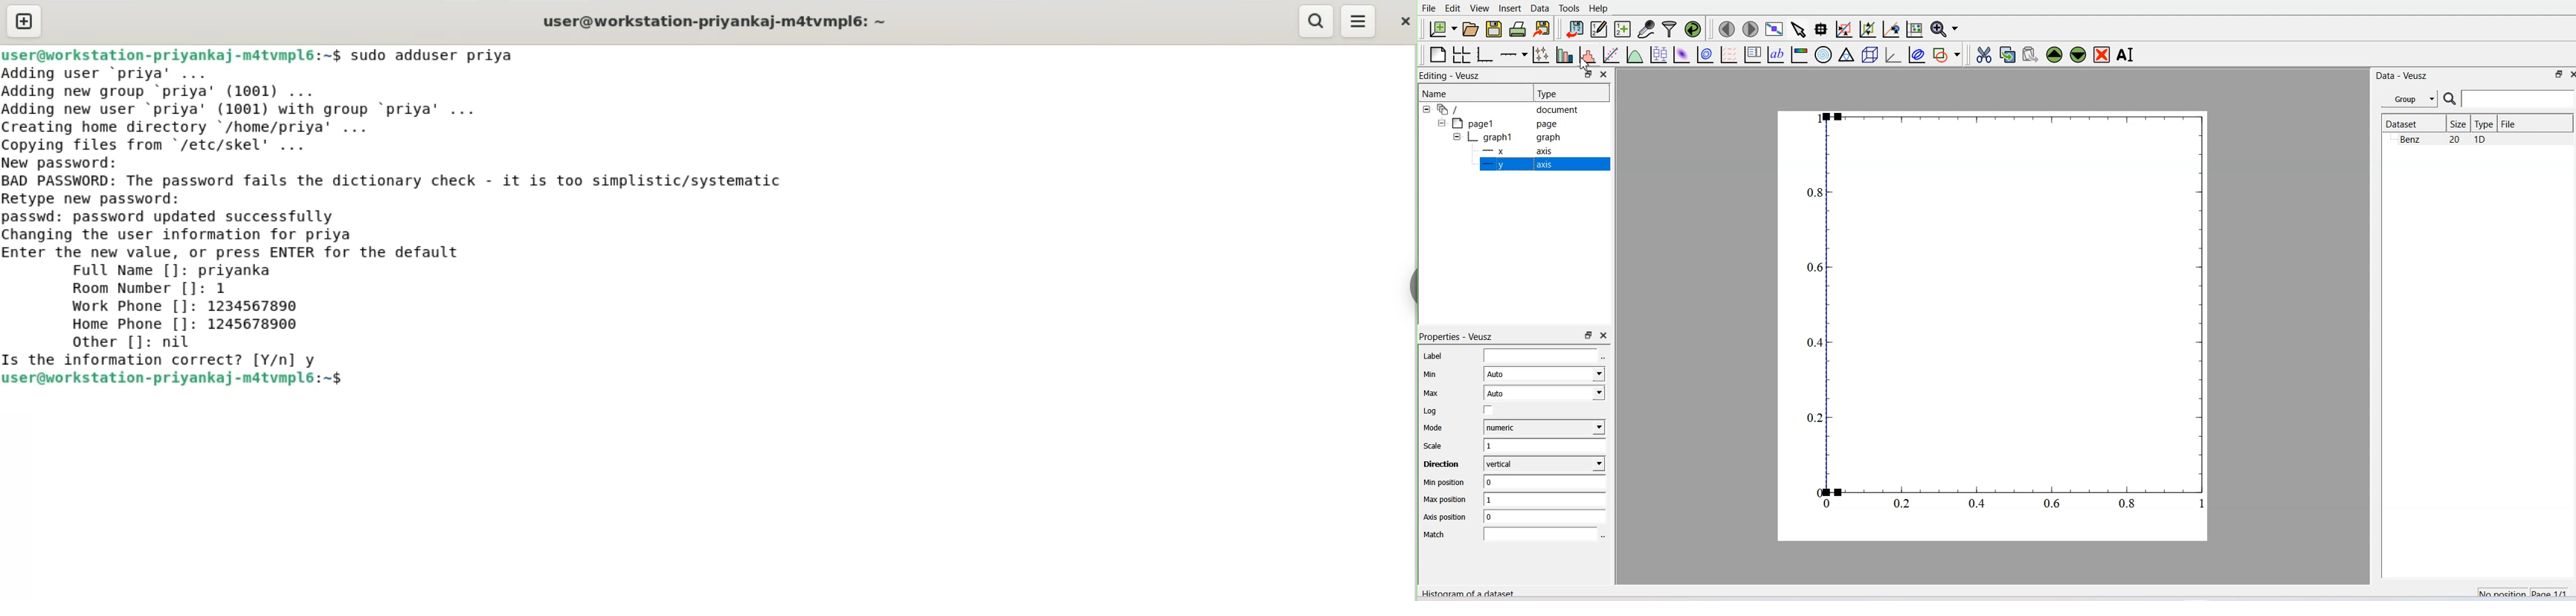 Image resolution: width=2576 pixels, height=616 pixels. Describe the element at coordinates (1870, 55) in the screenshot. I see `3D Scene` at that location.